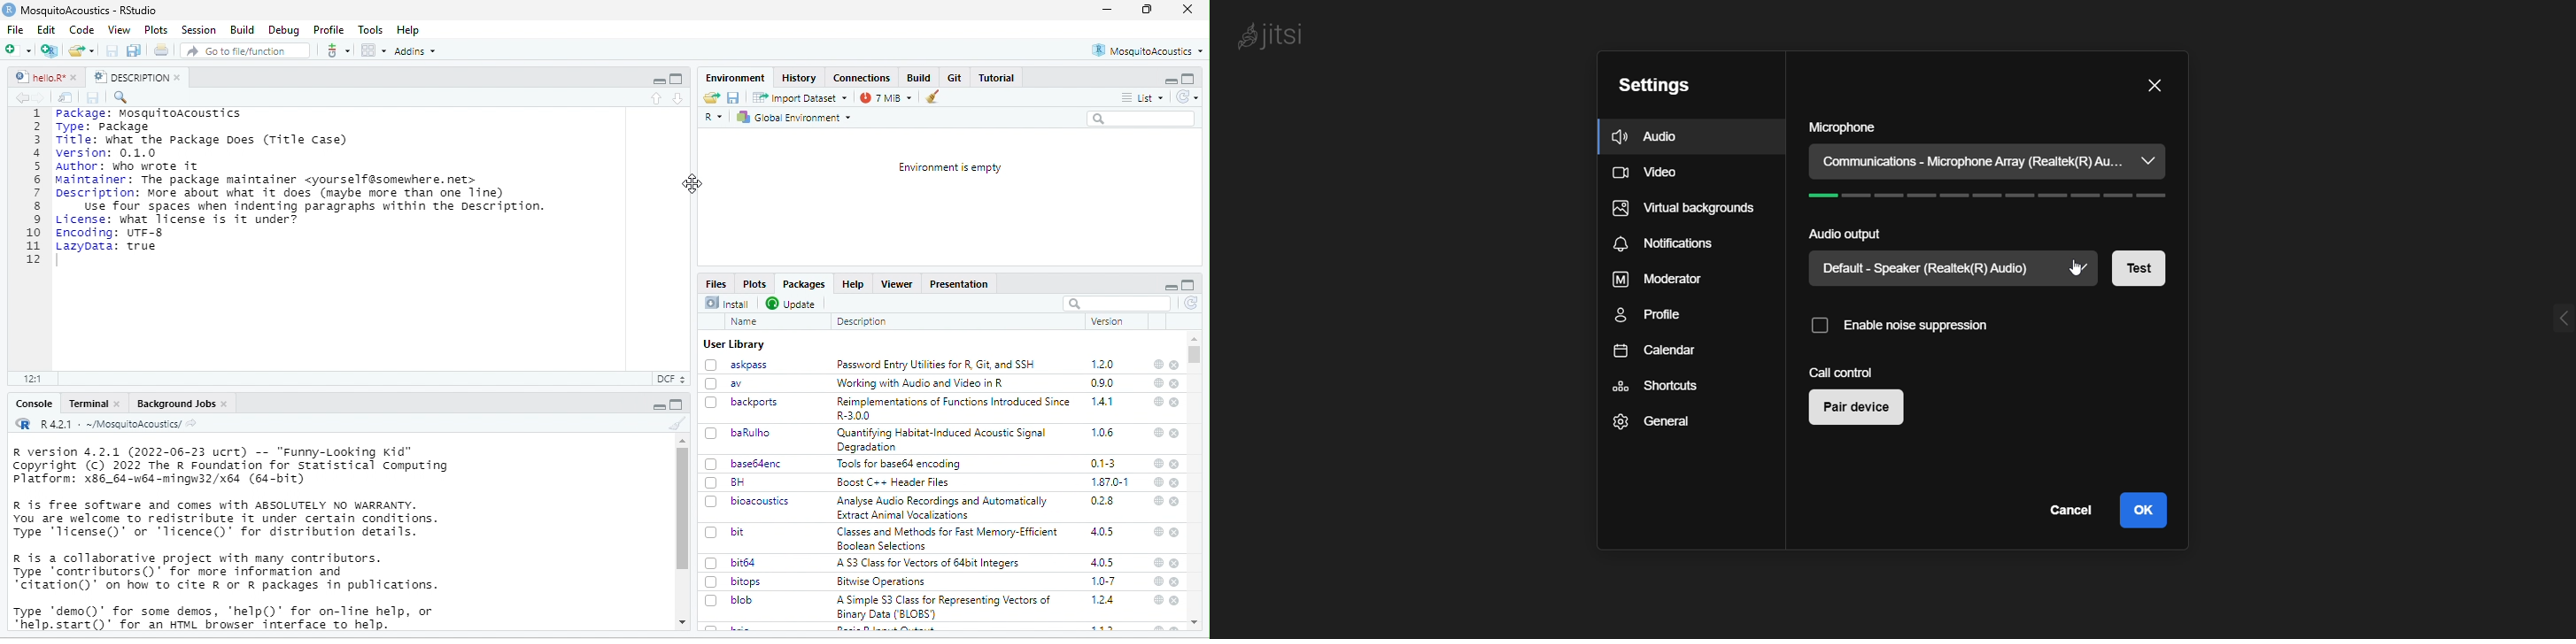 This screenshot has width=2576, height=644. What do you see at coordinates (953, 409) in the screenshot?
I see `Reimplementations of Functions Introduced Since R-3.00` at bounding box center [953, 409].